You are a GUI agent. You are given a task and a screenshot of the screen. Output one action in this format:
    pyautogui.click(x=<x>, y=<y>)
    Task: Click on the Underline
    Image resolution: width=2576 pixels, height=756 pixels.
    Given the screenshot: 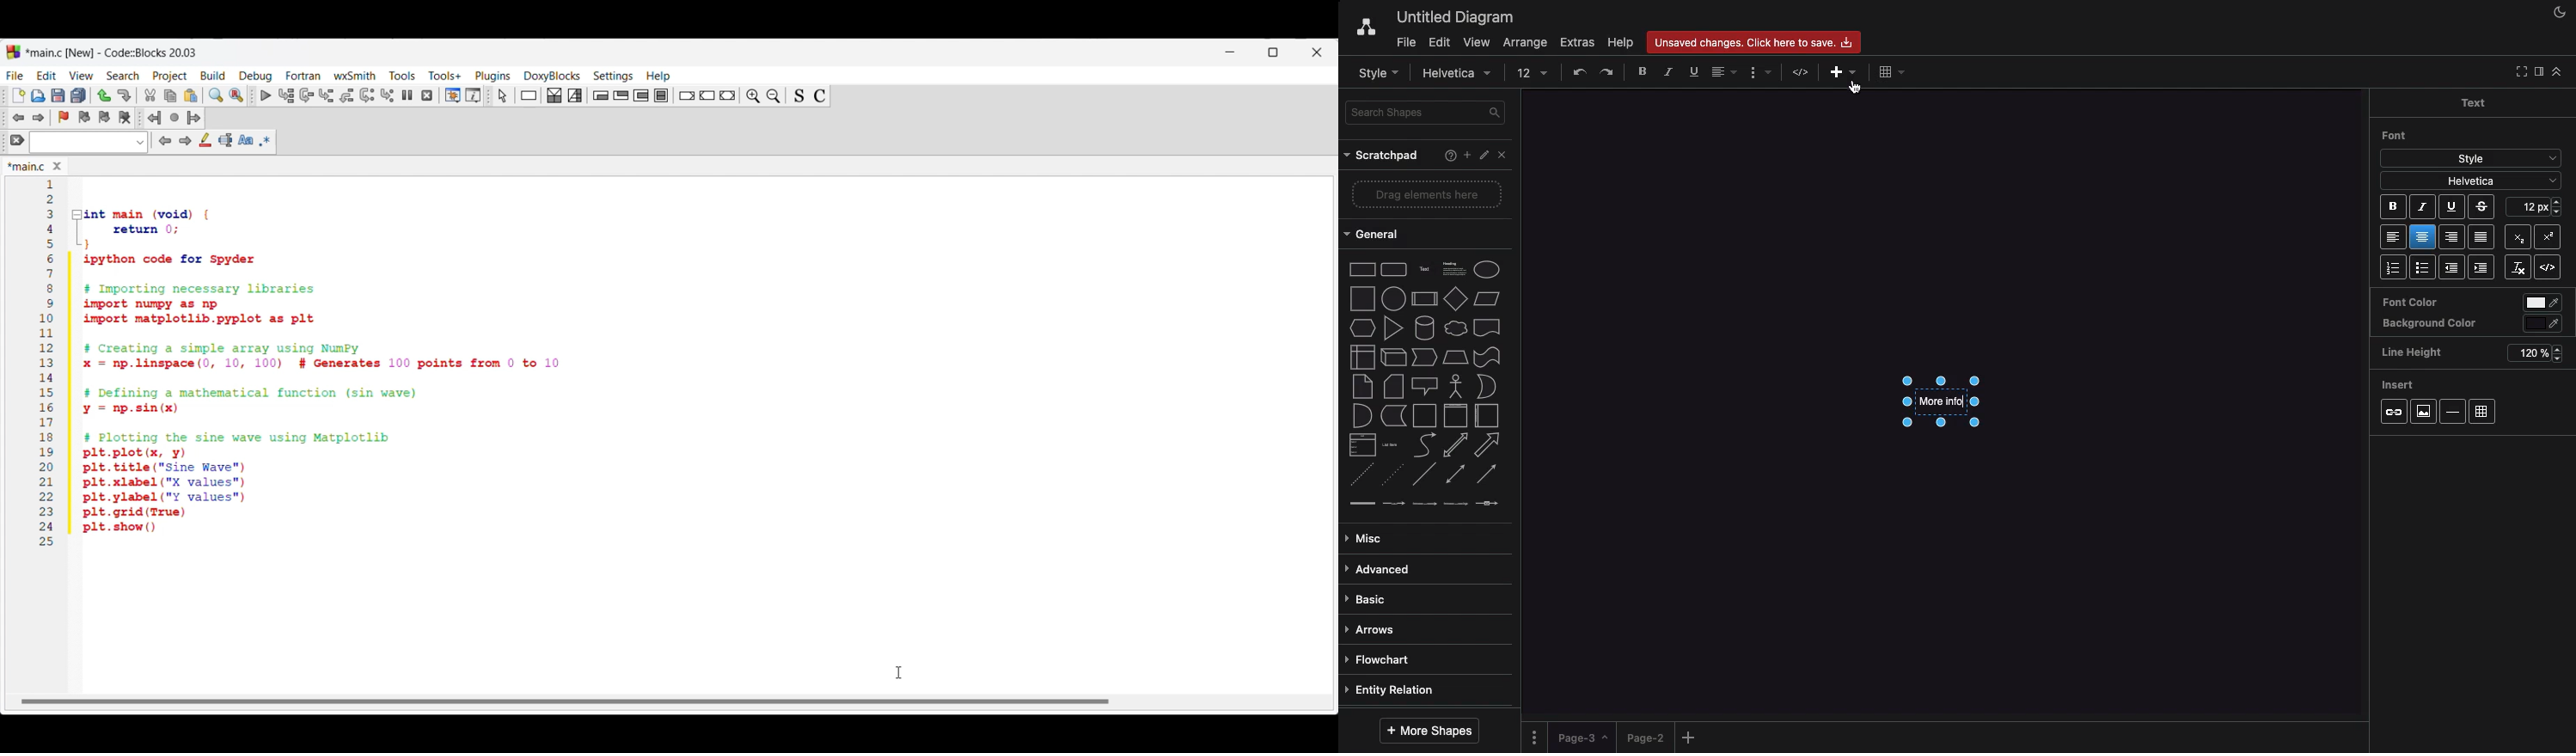 What is the action you would take?
    pyautogui.click(x=2451, y=208)
    